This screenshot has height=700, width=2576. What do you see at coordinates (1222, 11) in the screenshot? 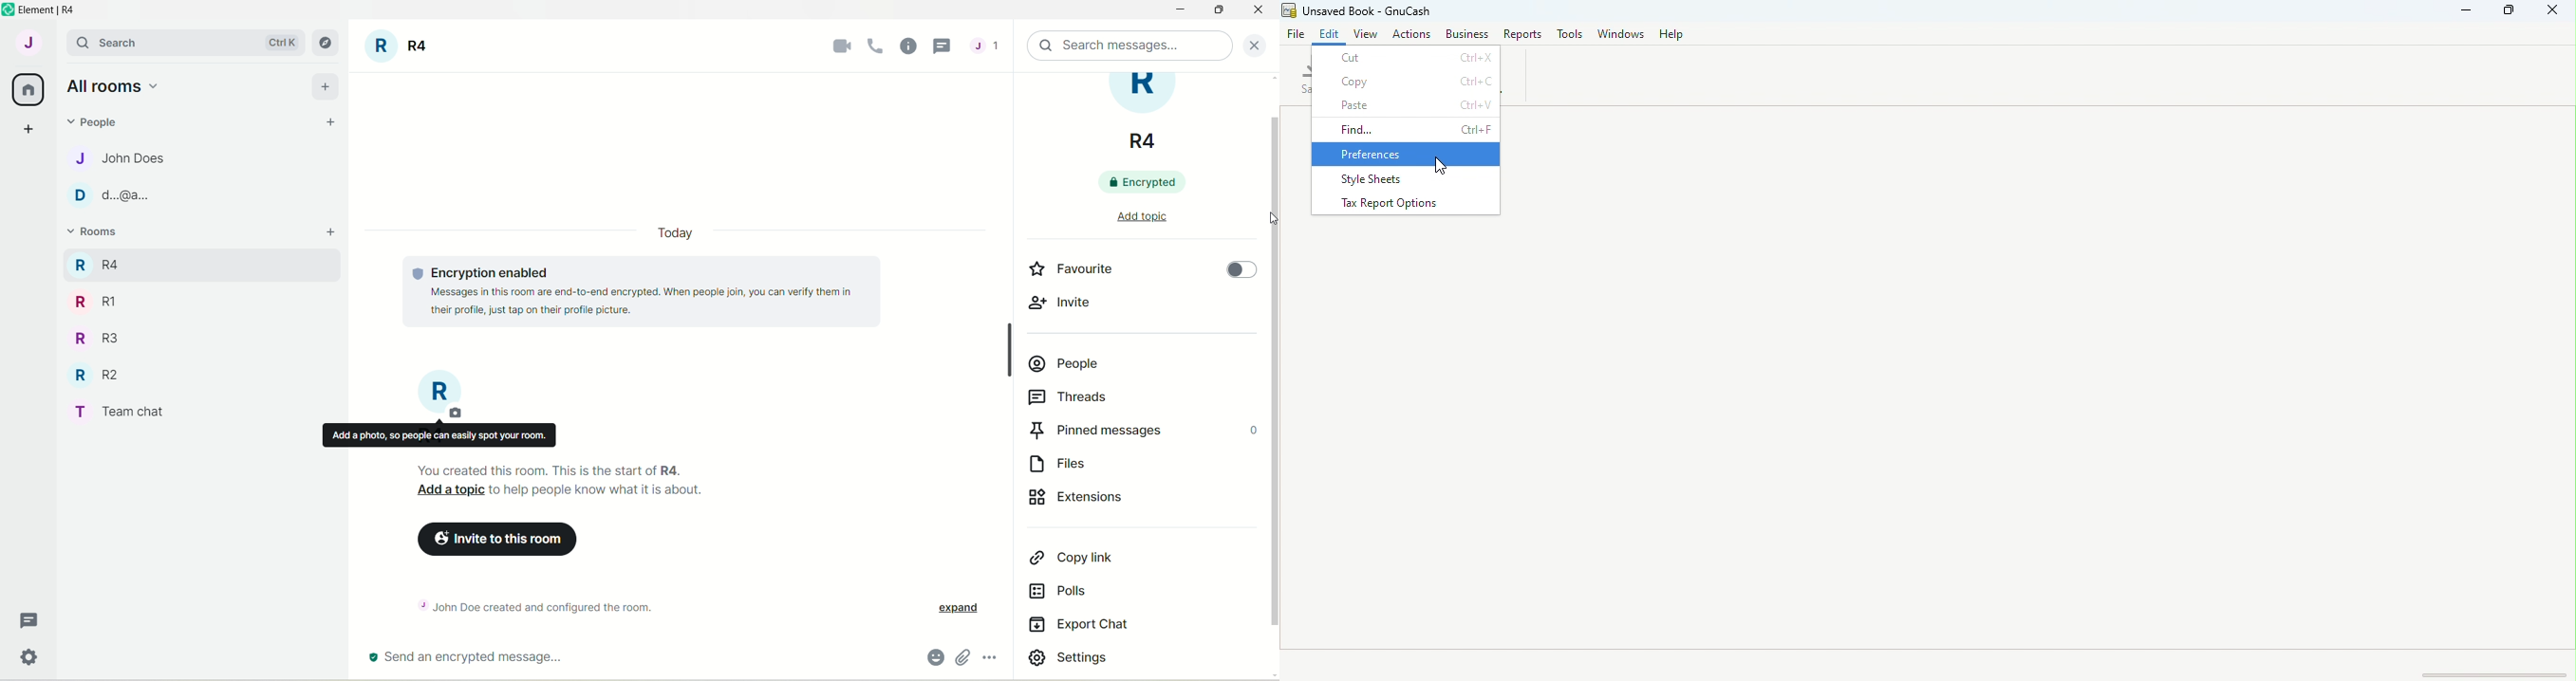
I see `maximize` at bounding box center [1222, 11].